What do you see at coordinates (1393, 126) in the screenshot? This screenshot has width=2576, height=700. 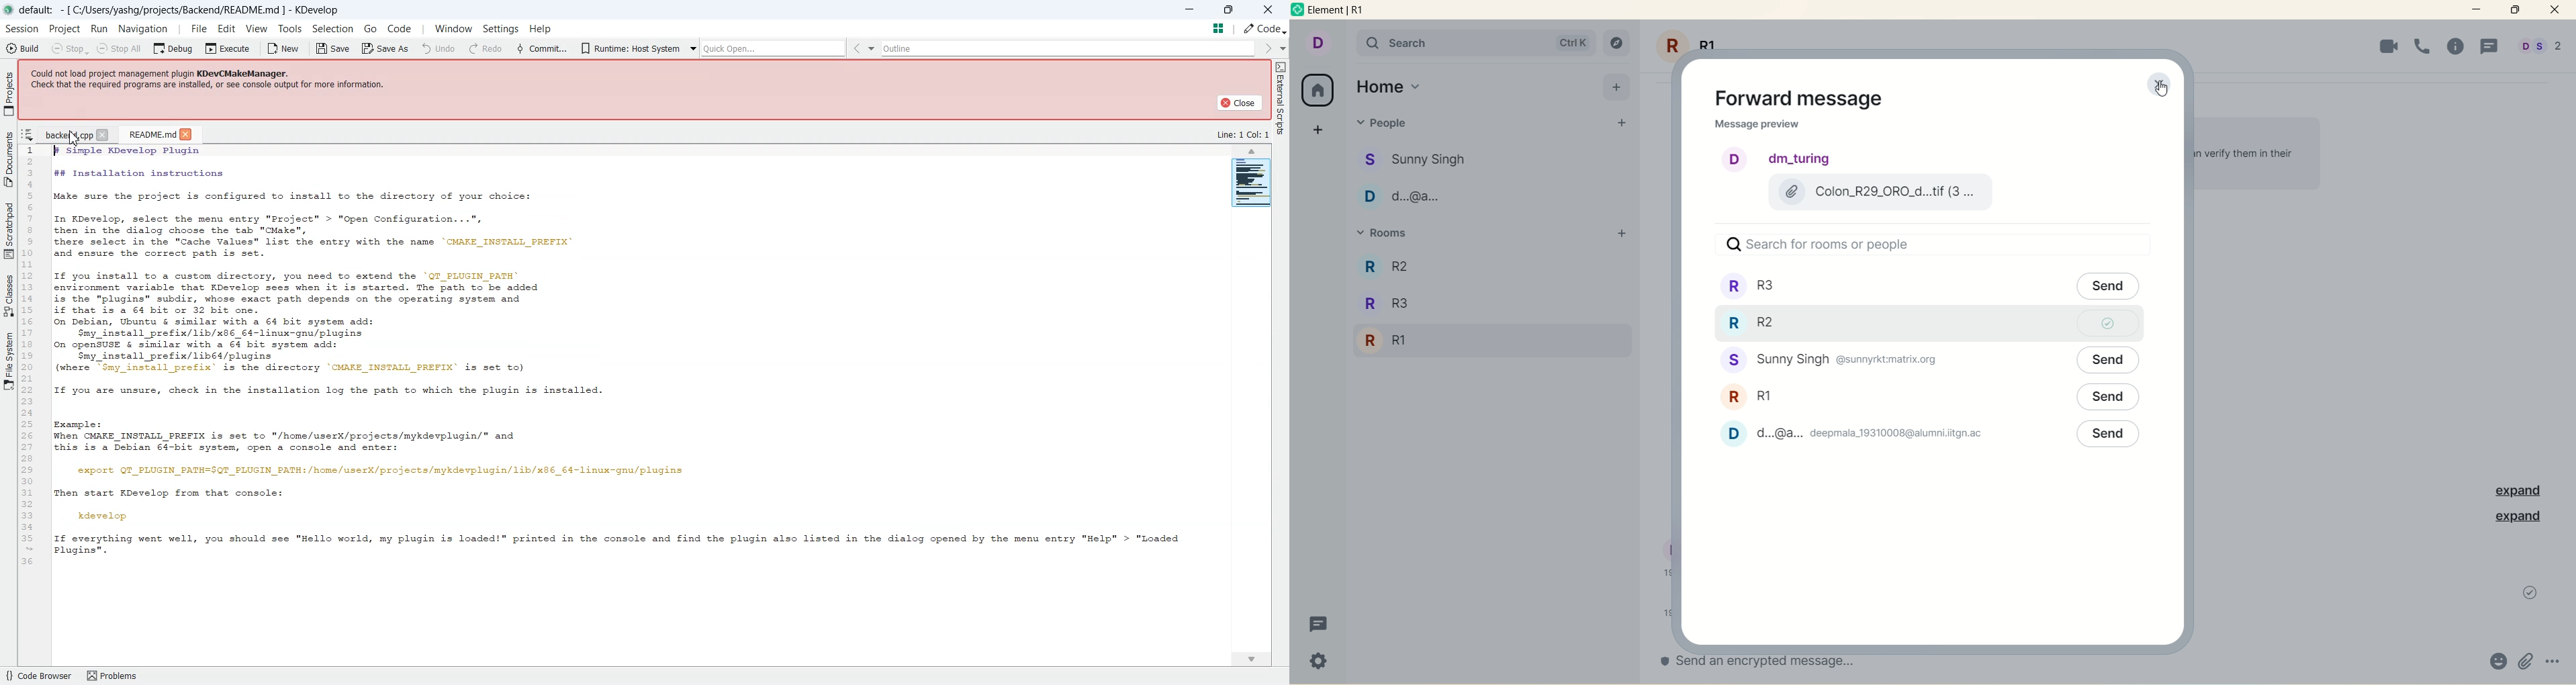 I see `people` at bounding box center [1393, 126].